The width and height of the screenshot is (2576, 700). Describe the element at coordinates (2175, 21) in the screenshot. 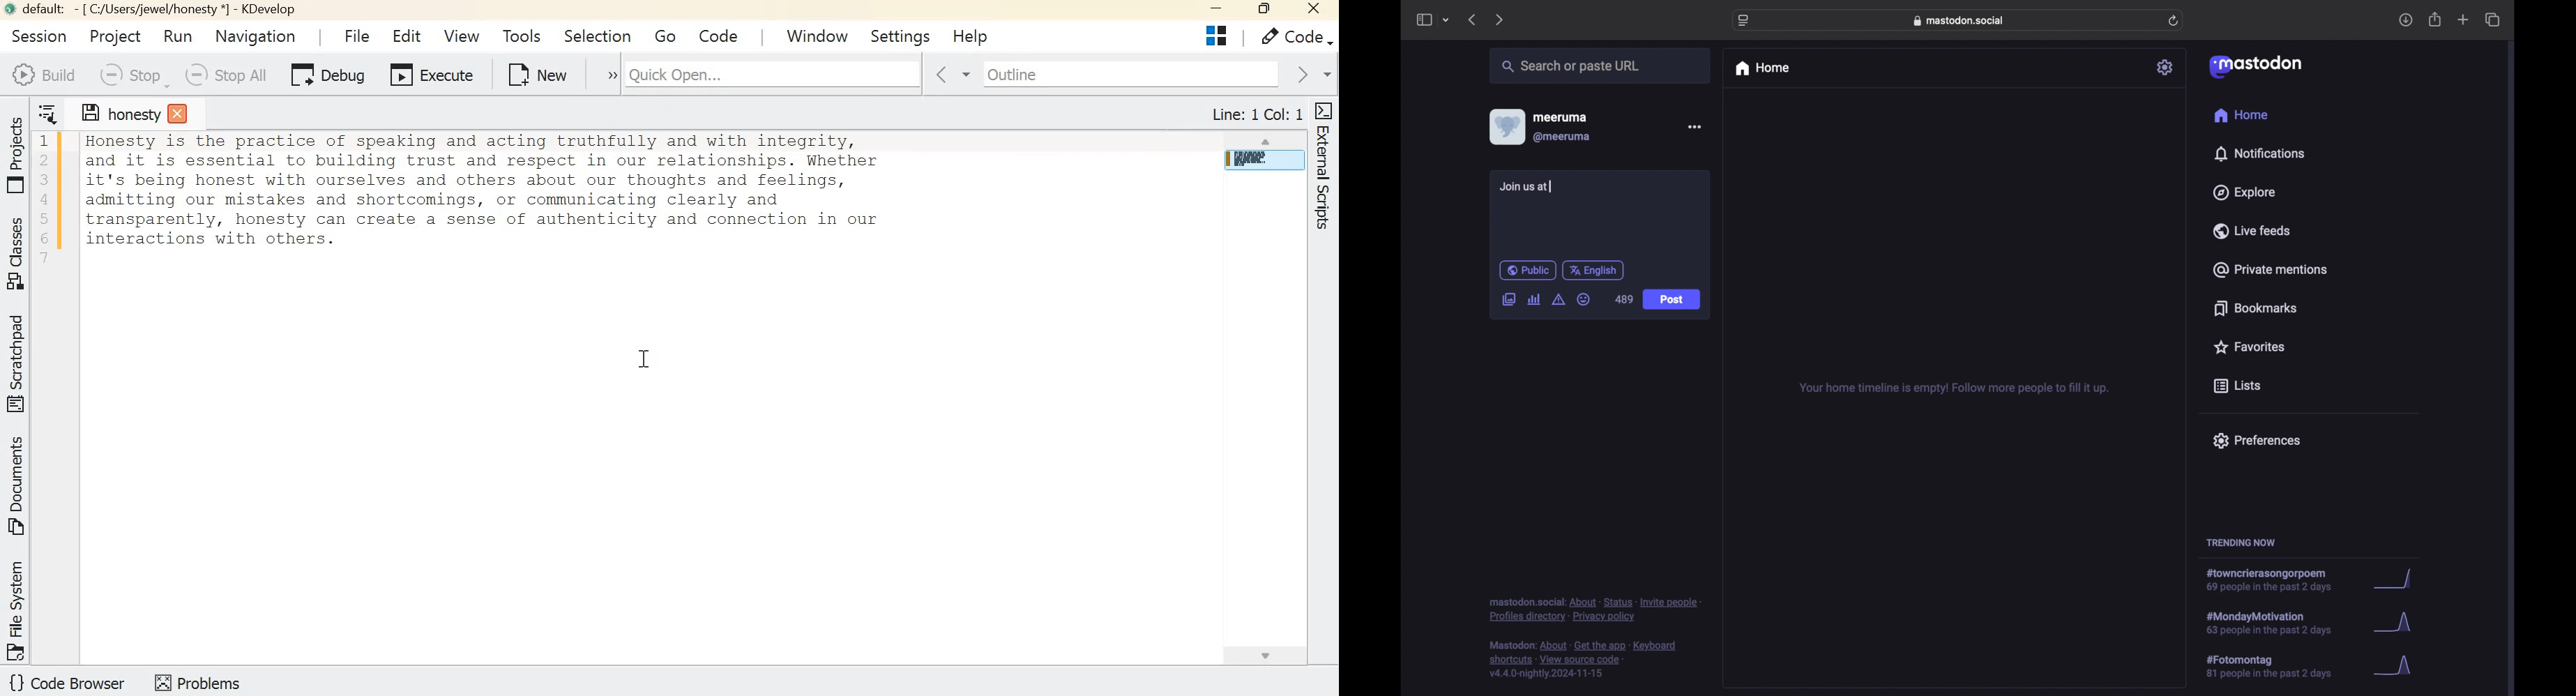

I see `refresh` at that location.